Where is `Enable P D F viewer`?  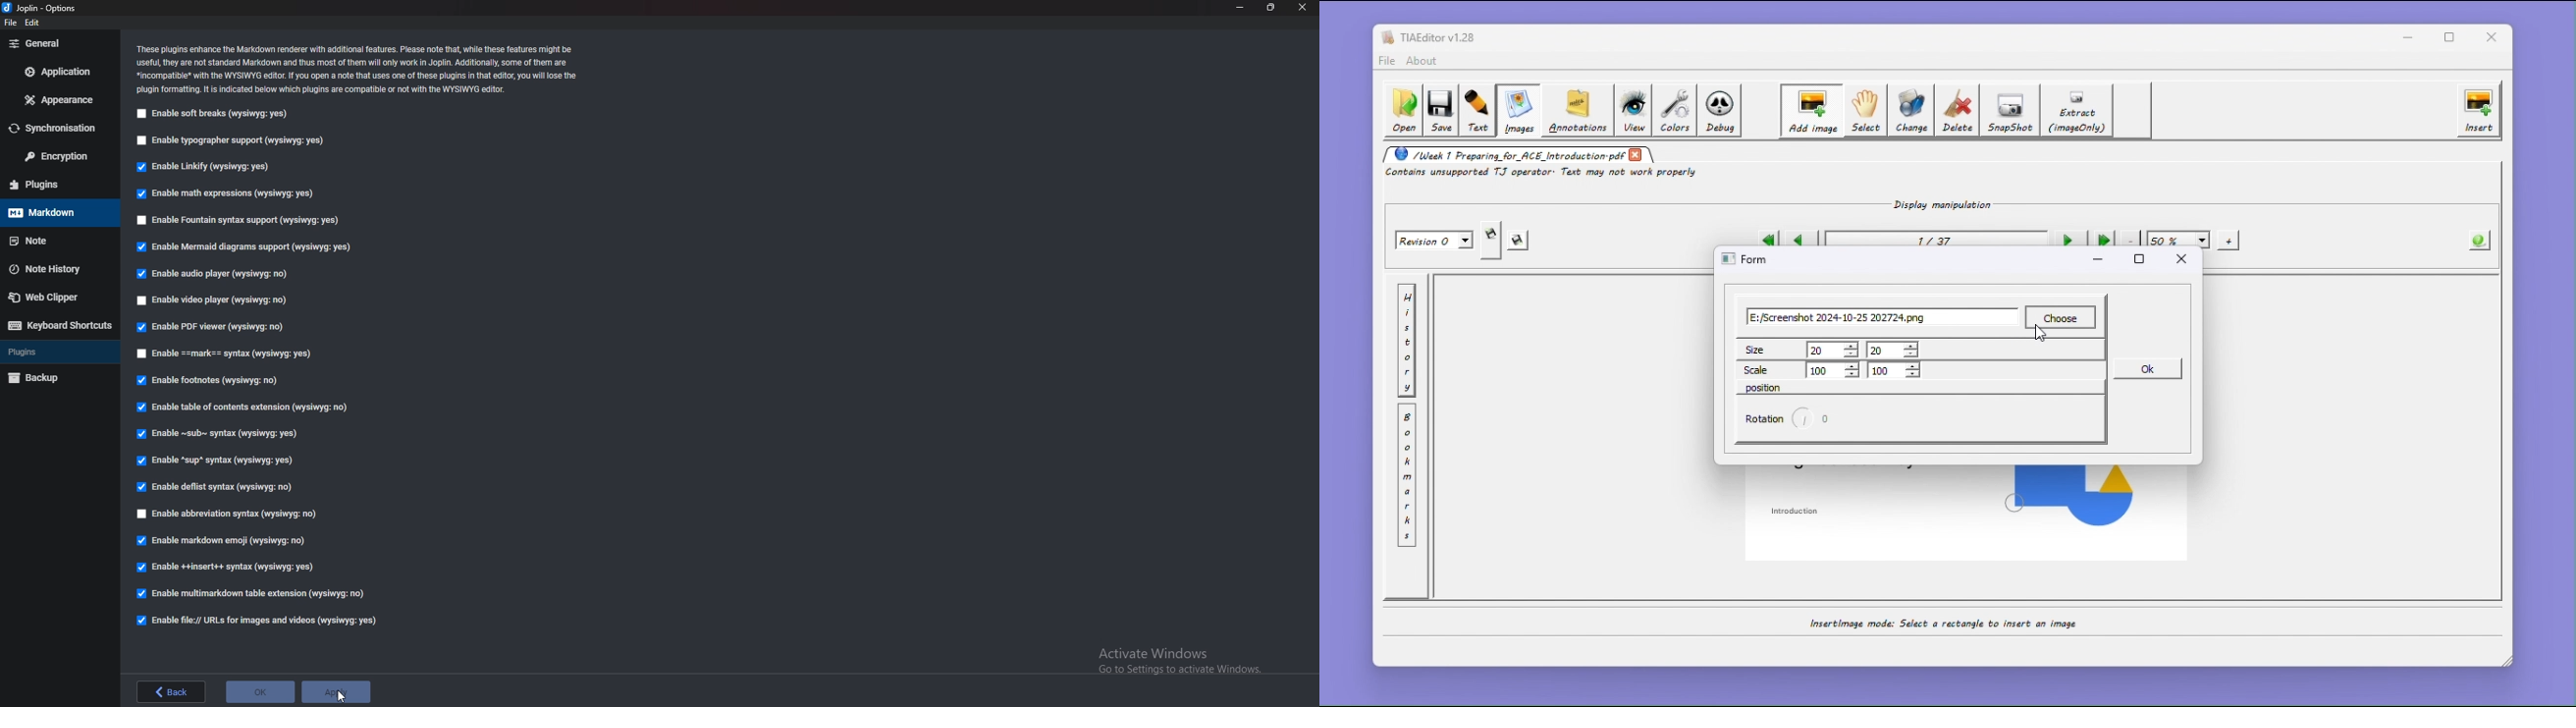 Enable P D F viewer is located at coordinates (209, 327).